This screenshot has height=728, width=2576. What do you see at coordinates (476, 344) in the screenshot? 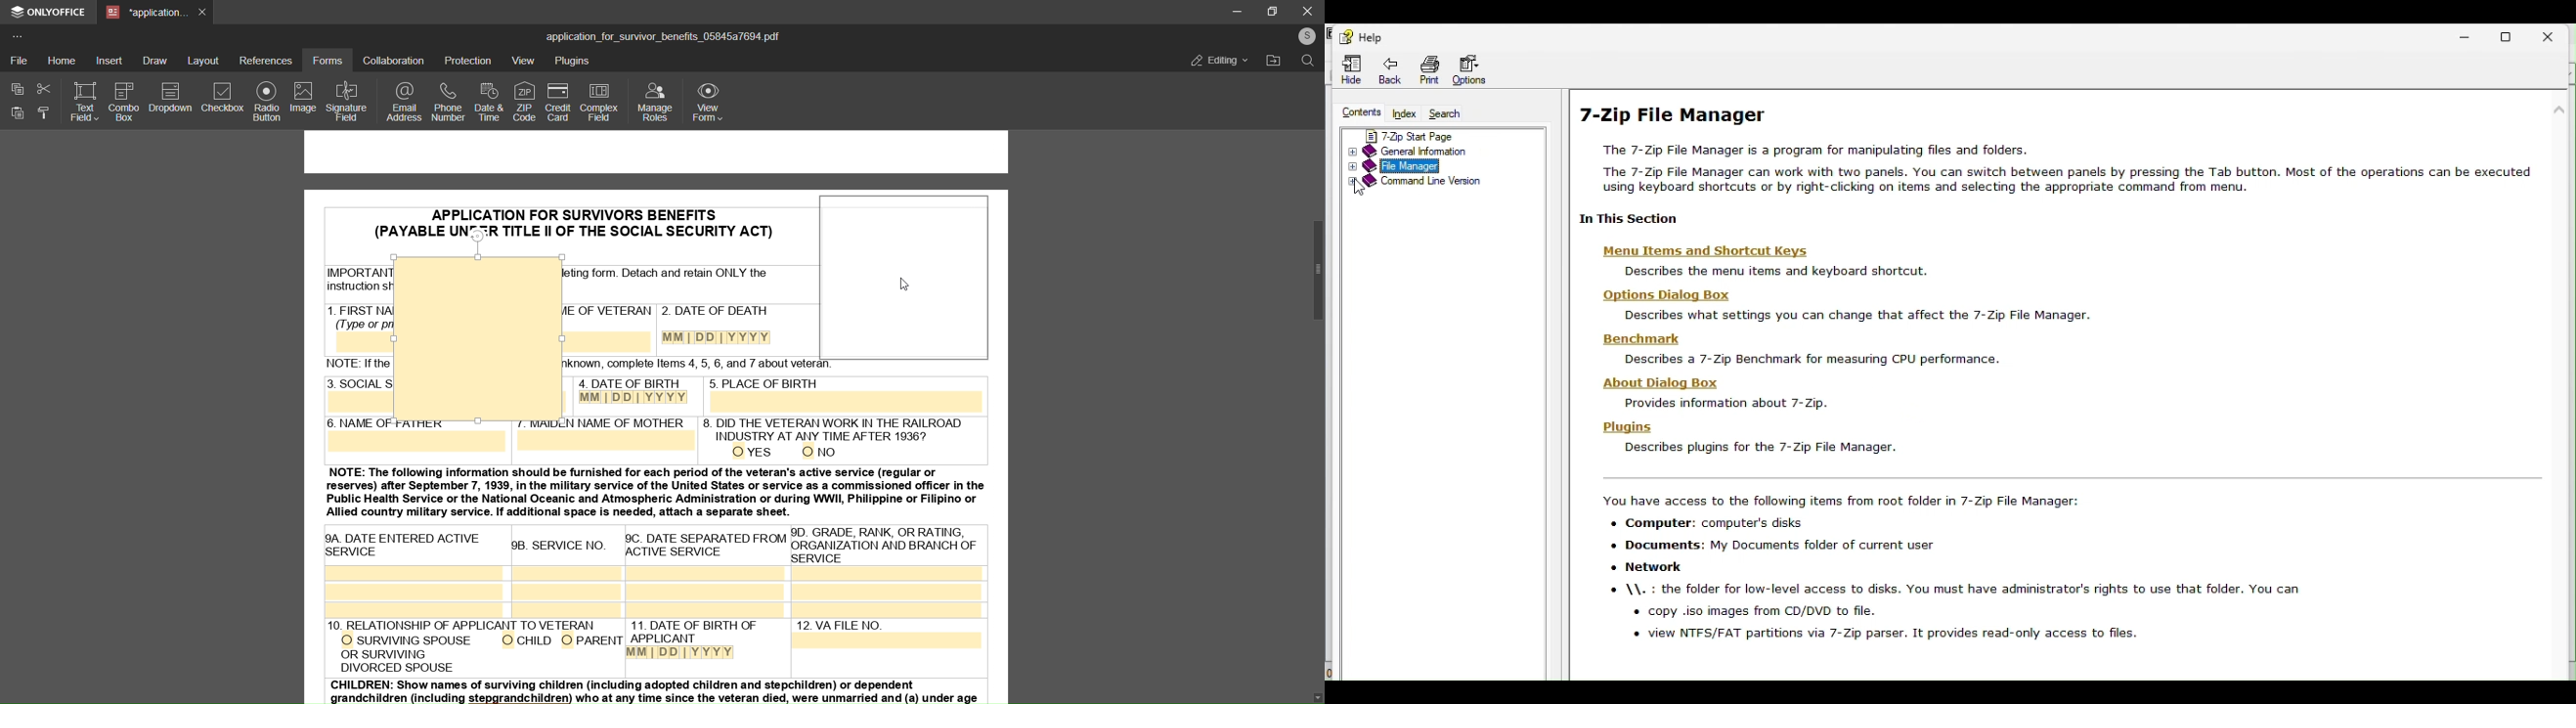
I see `insert image space` at bounding box center [476, 344].